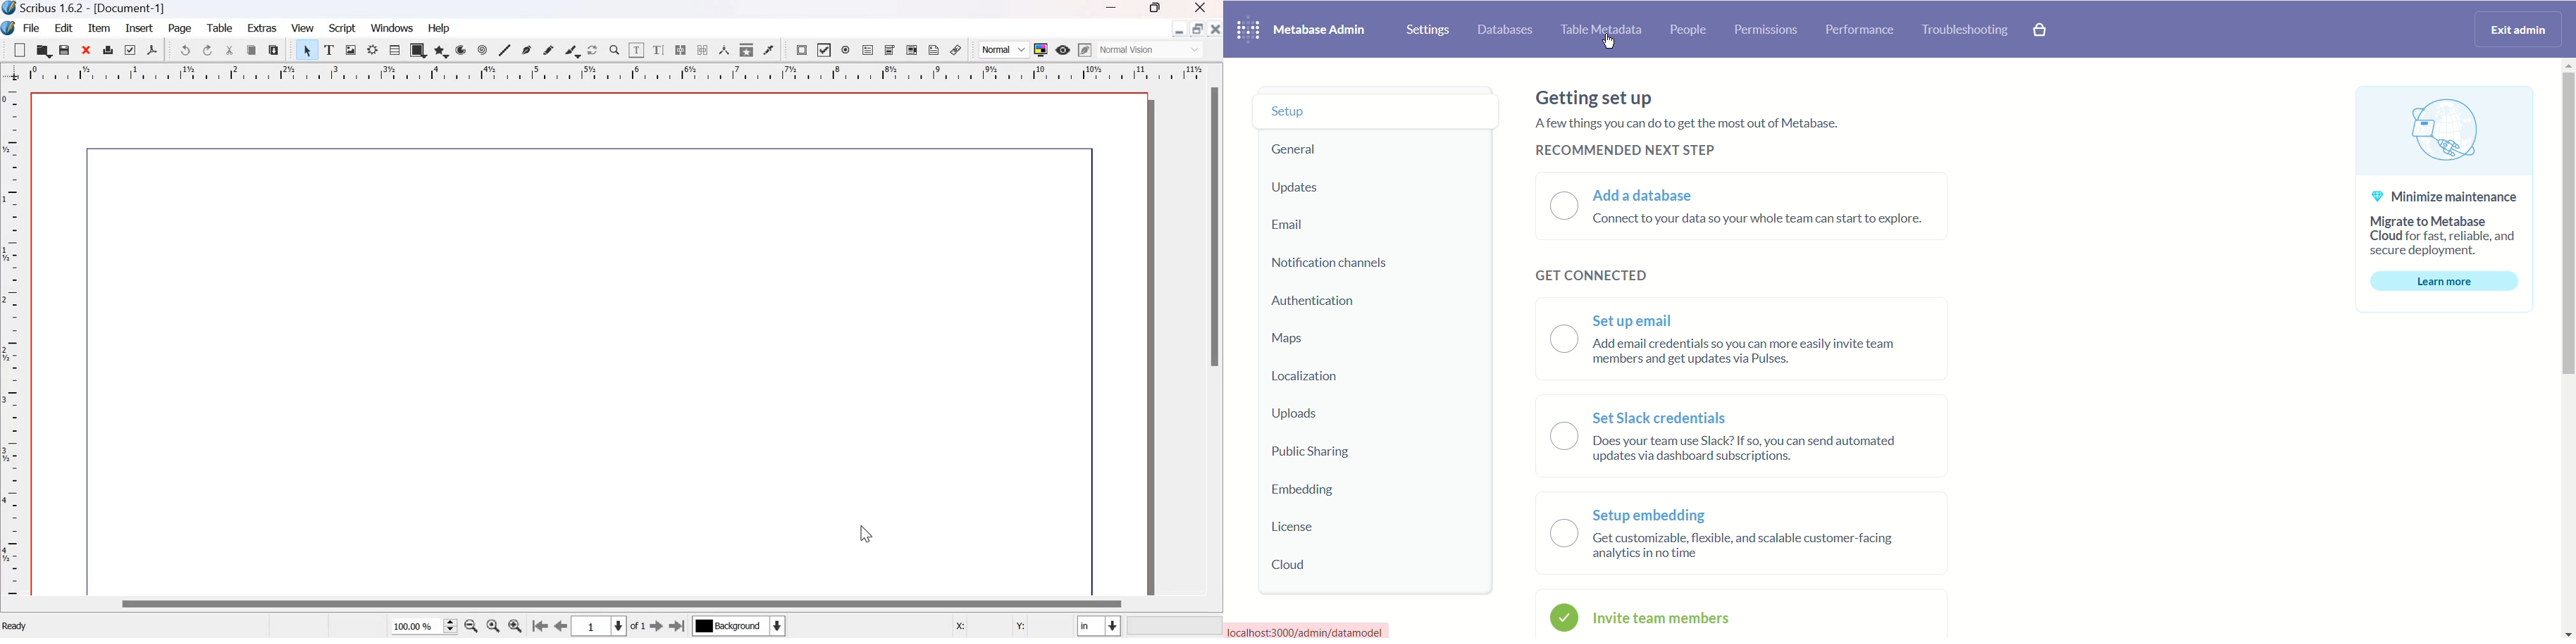  Describe the element at coordinates (869, 50) in the screenshot. I see `PDF text field` at that location.